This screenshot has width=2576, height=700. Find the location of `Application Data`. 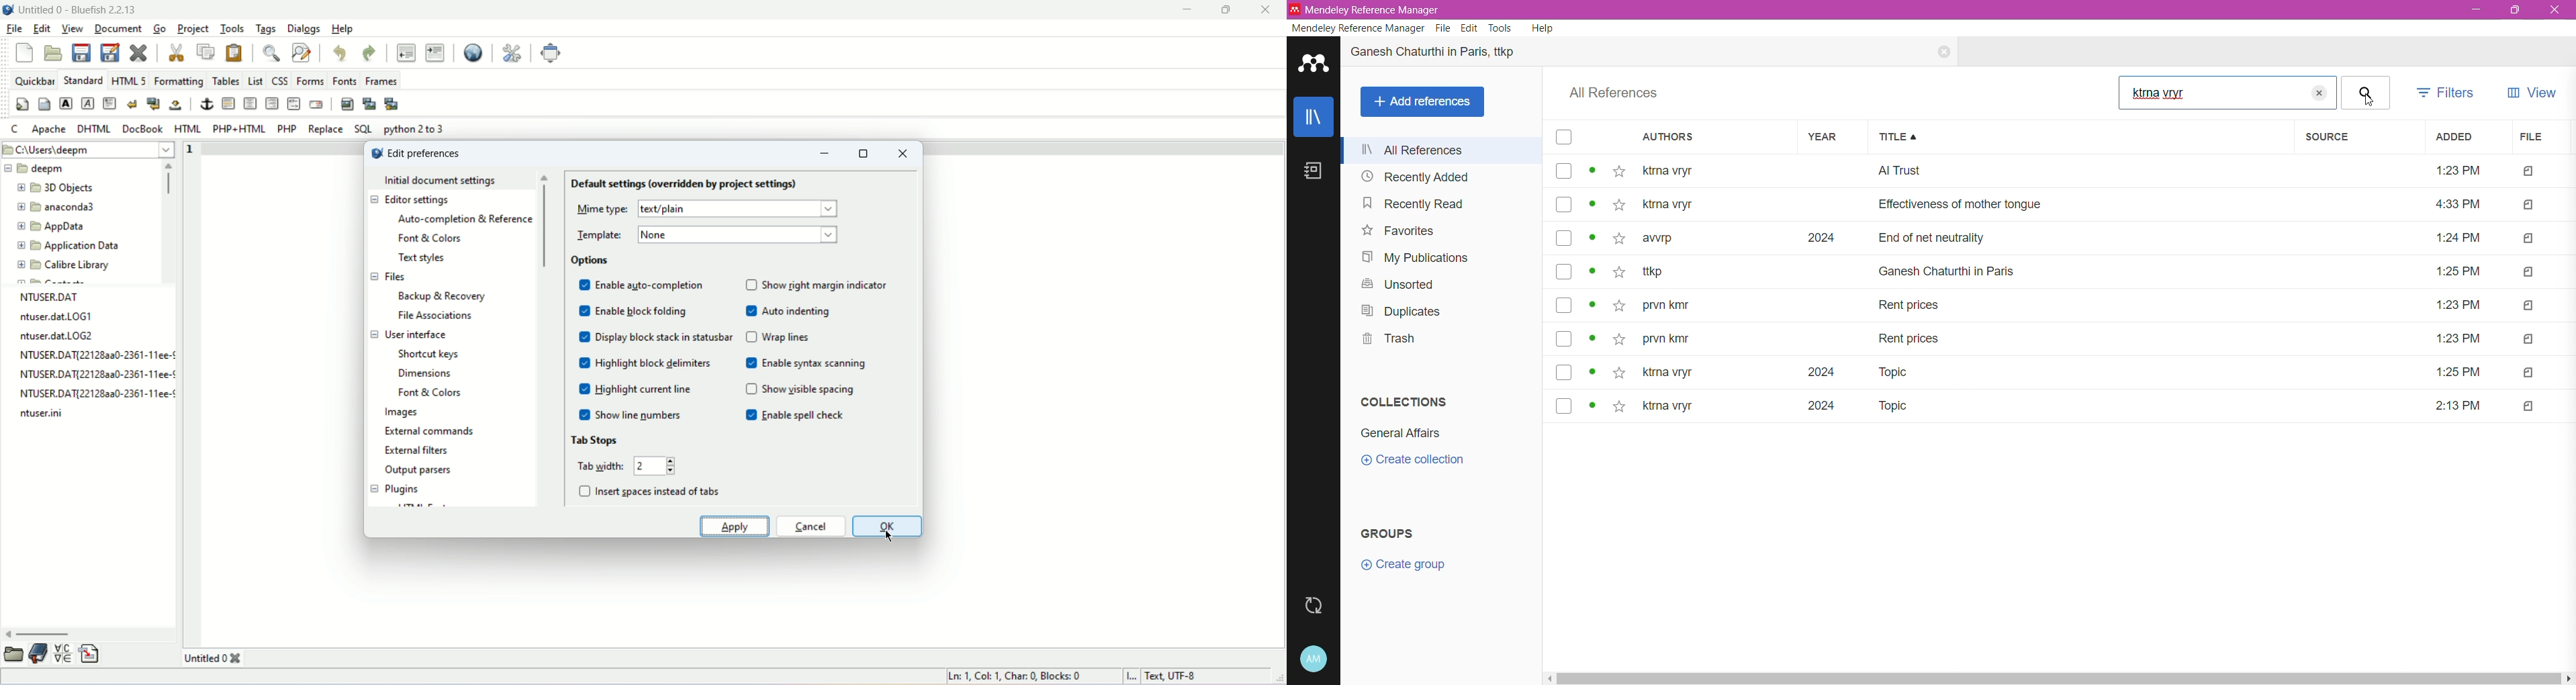

Application Data is located at coordinates (83, 246).